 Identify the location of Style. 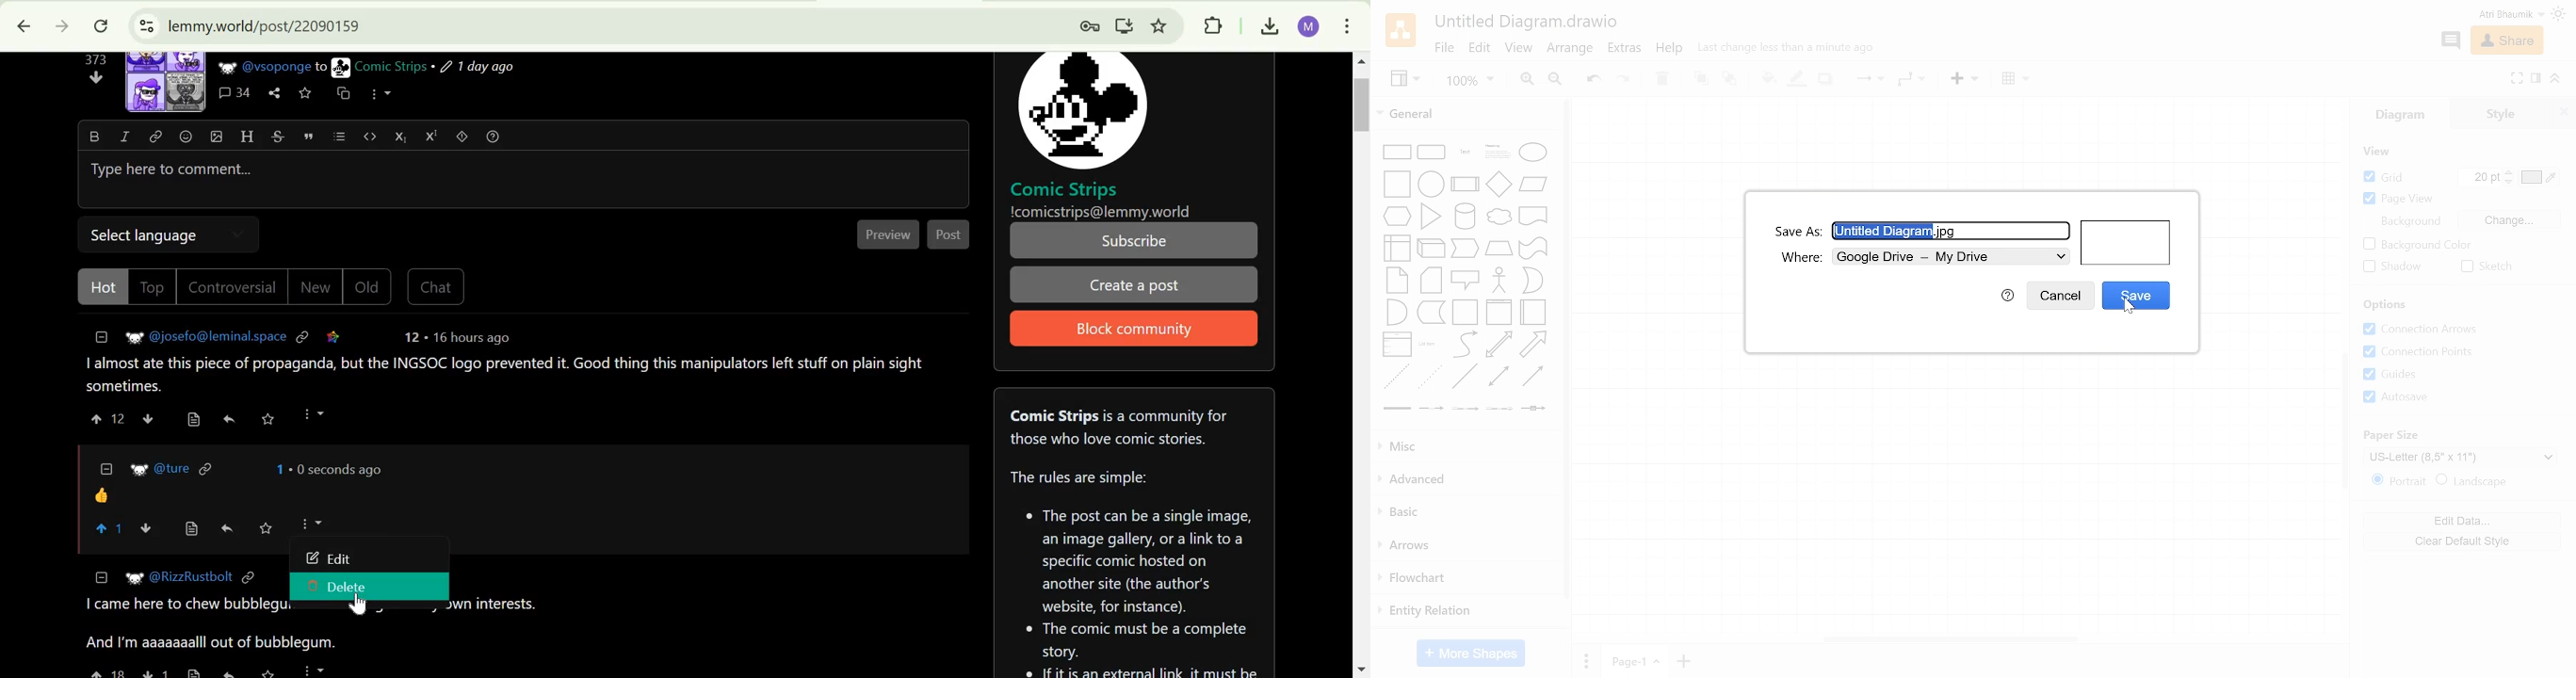
(2493, 113).